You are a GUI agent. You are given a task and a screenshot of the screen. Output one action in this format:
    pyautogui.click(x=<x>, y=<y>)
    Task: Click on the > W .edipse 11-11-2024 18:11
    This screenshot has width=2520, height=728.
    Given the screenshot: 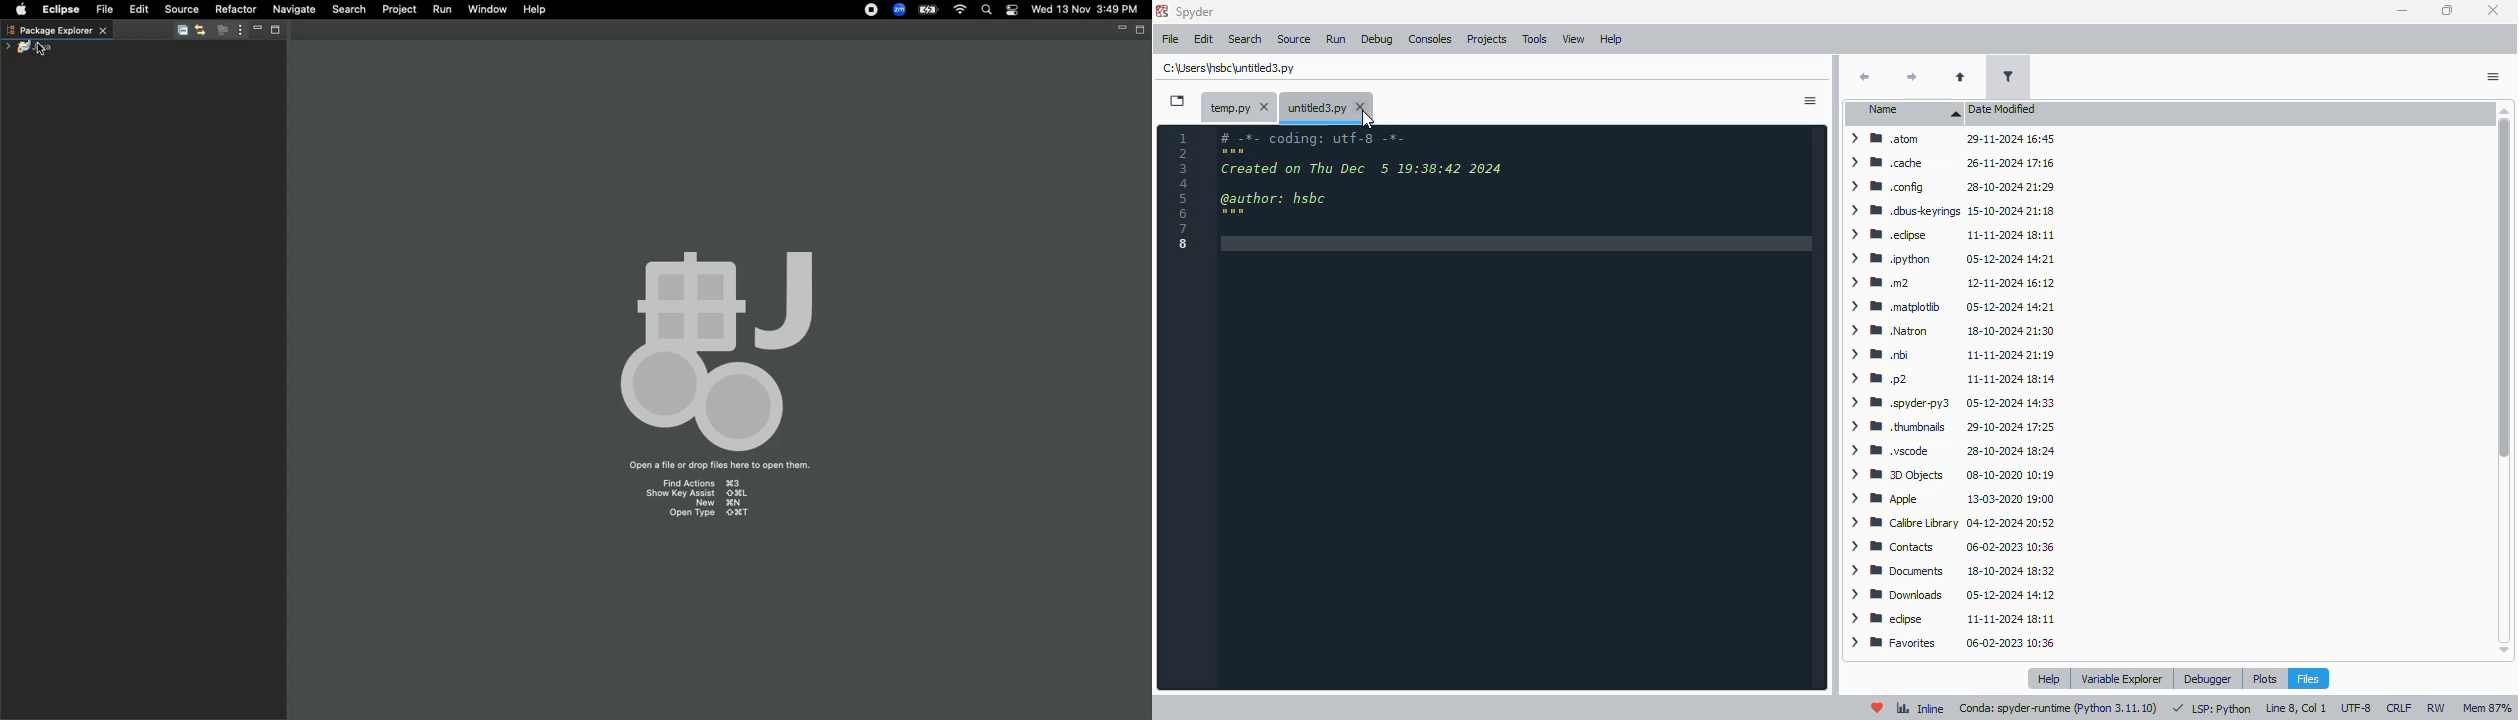 What is the action you would take?
    pyautogui.click(x=1948, y=233)
    